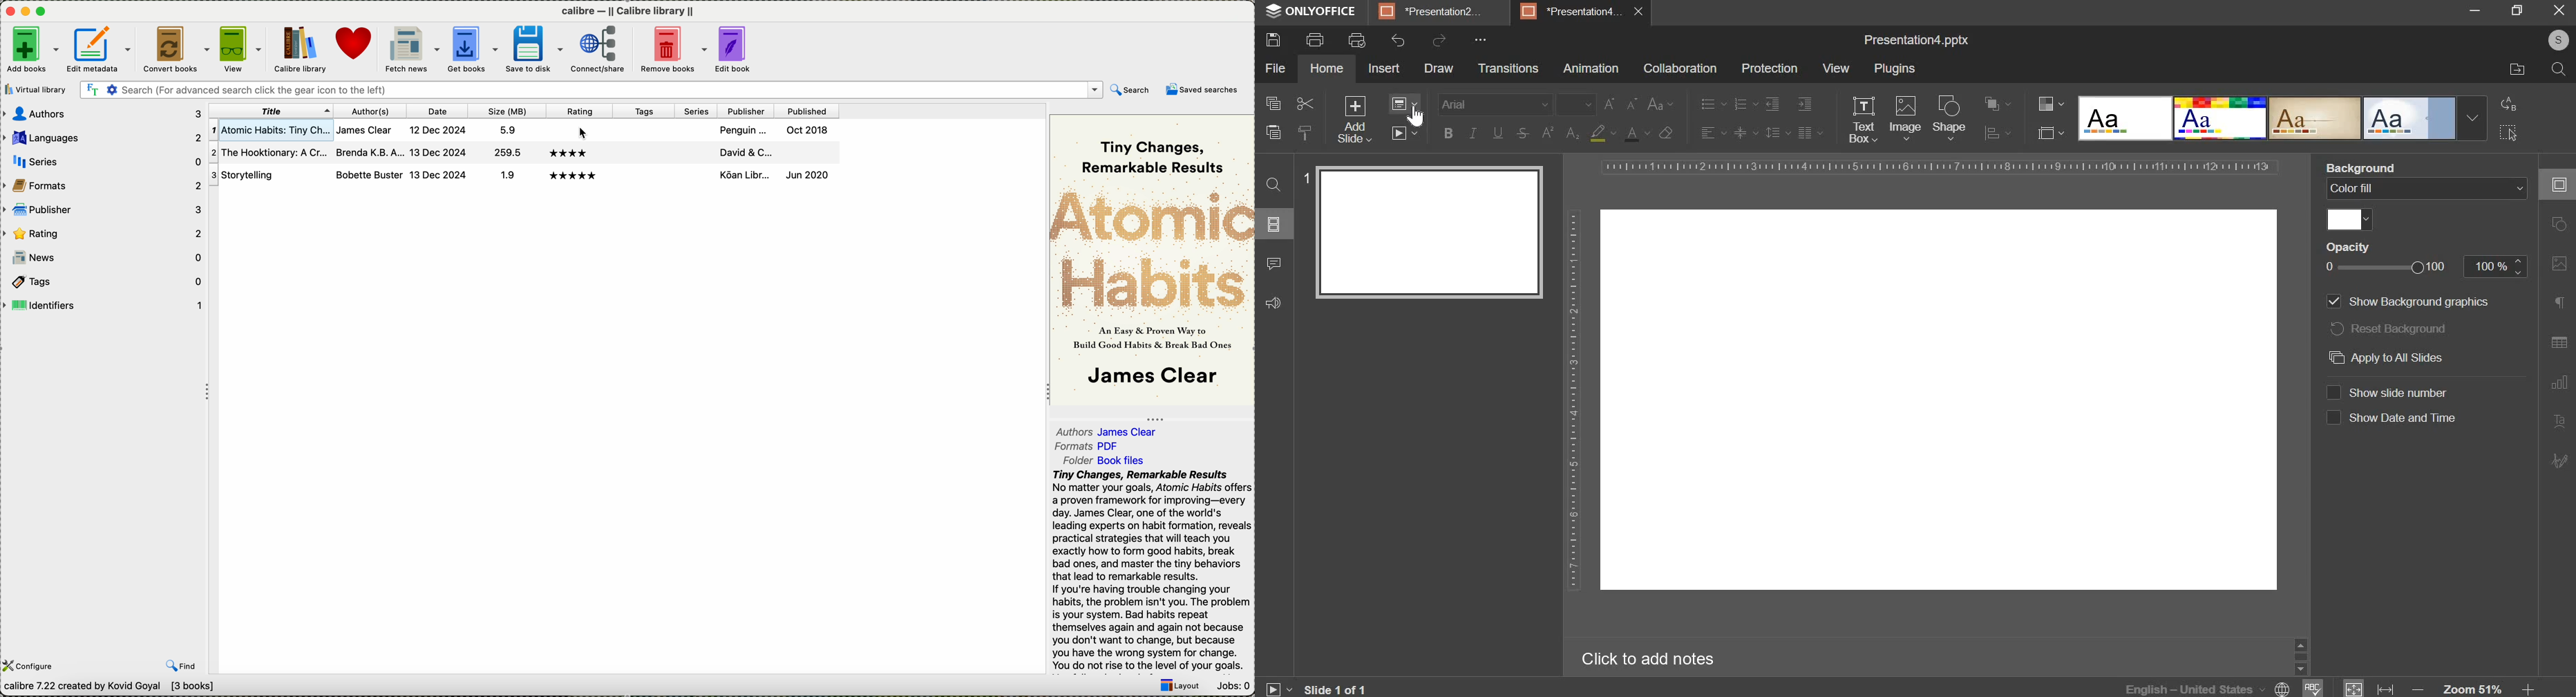 The image size is (2576, 700). I want to click on configure, so click(32, 665).